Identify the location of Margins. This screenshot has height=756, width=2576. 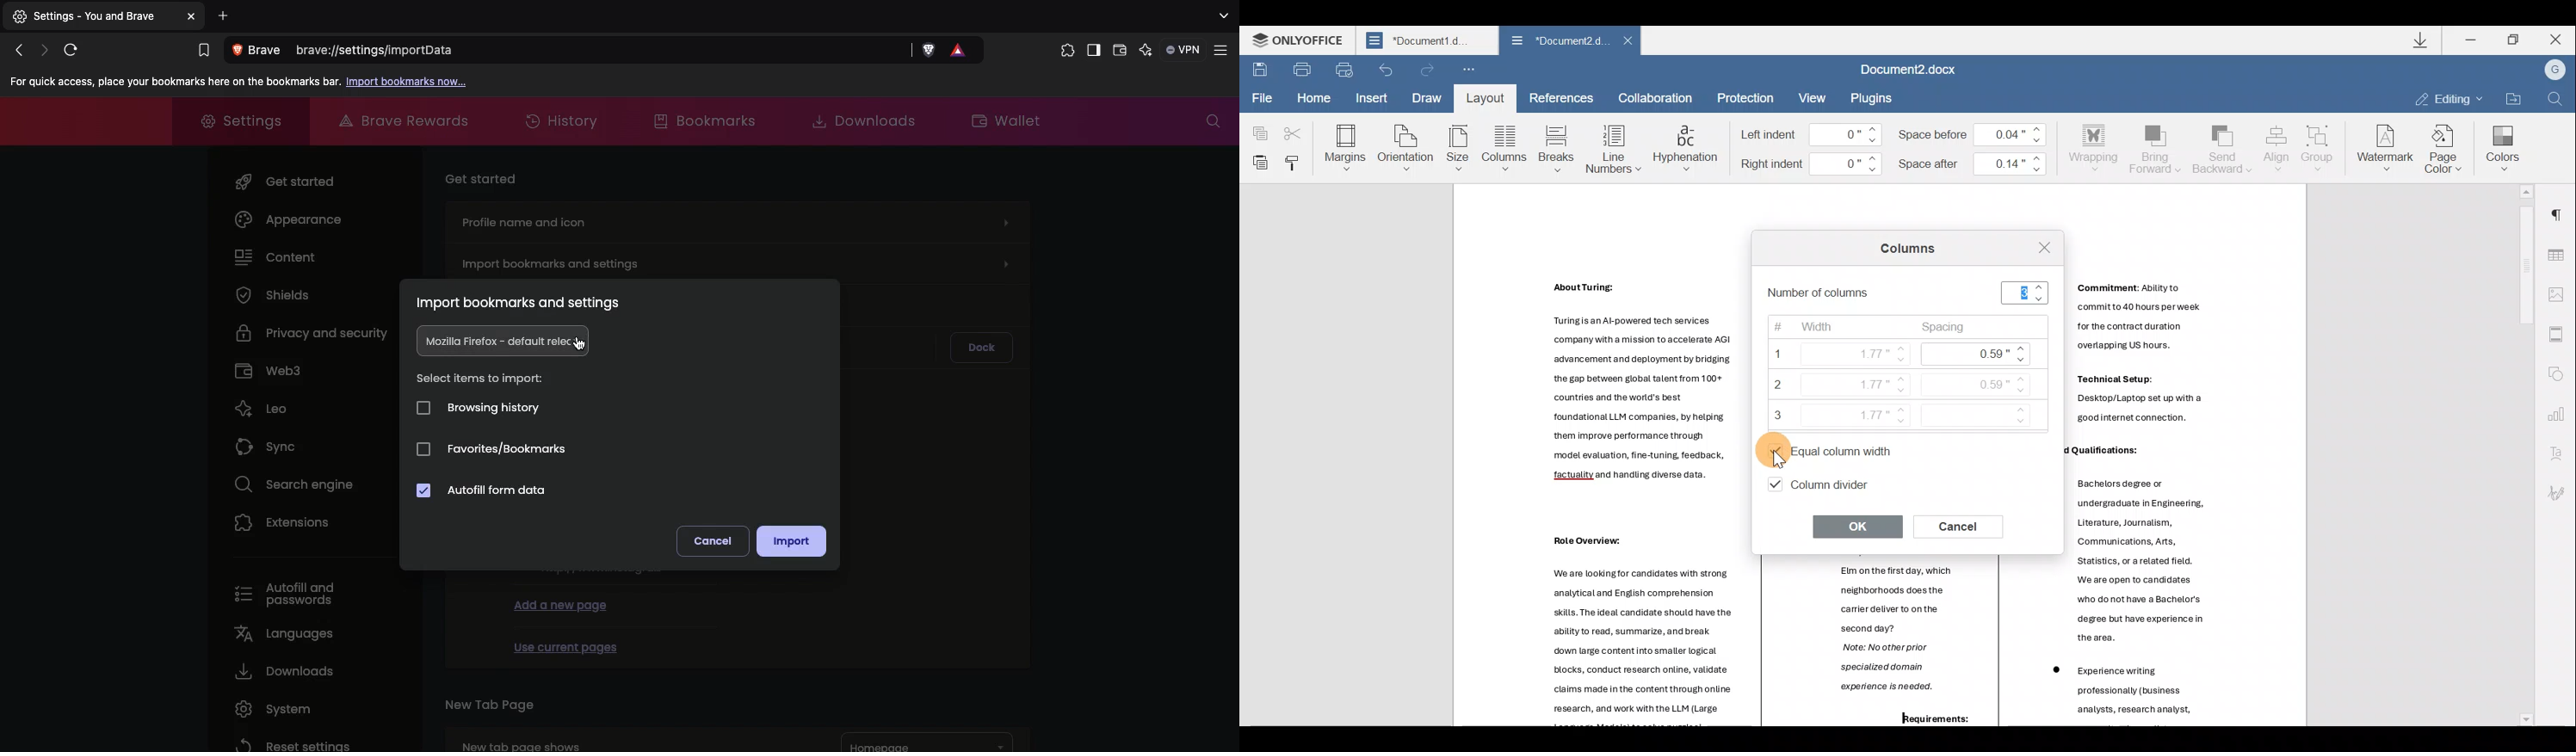
(1344, 146).